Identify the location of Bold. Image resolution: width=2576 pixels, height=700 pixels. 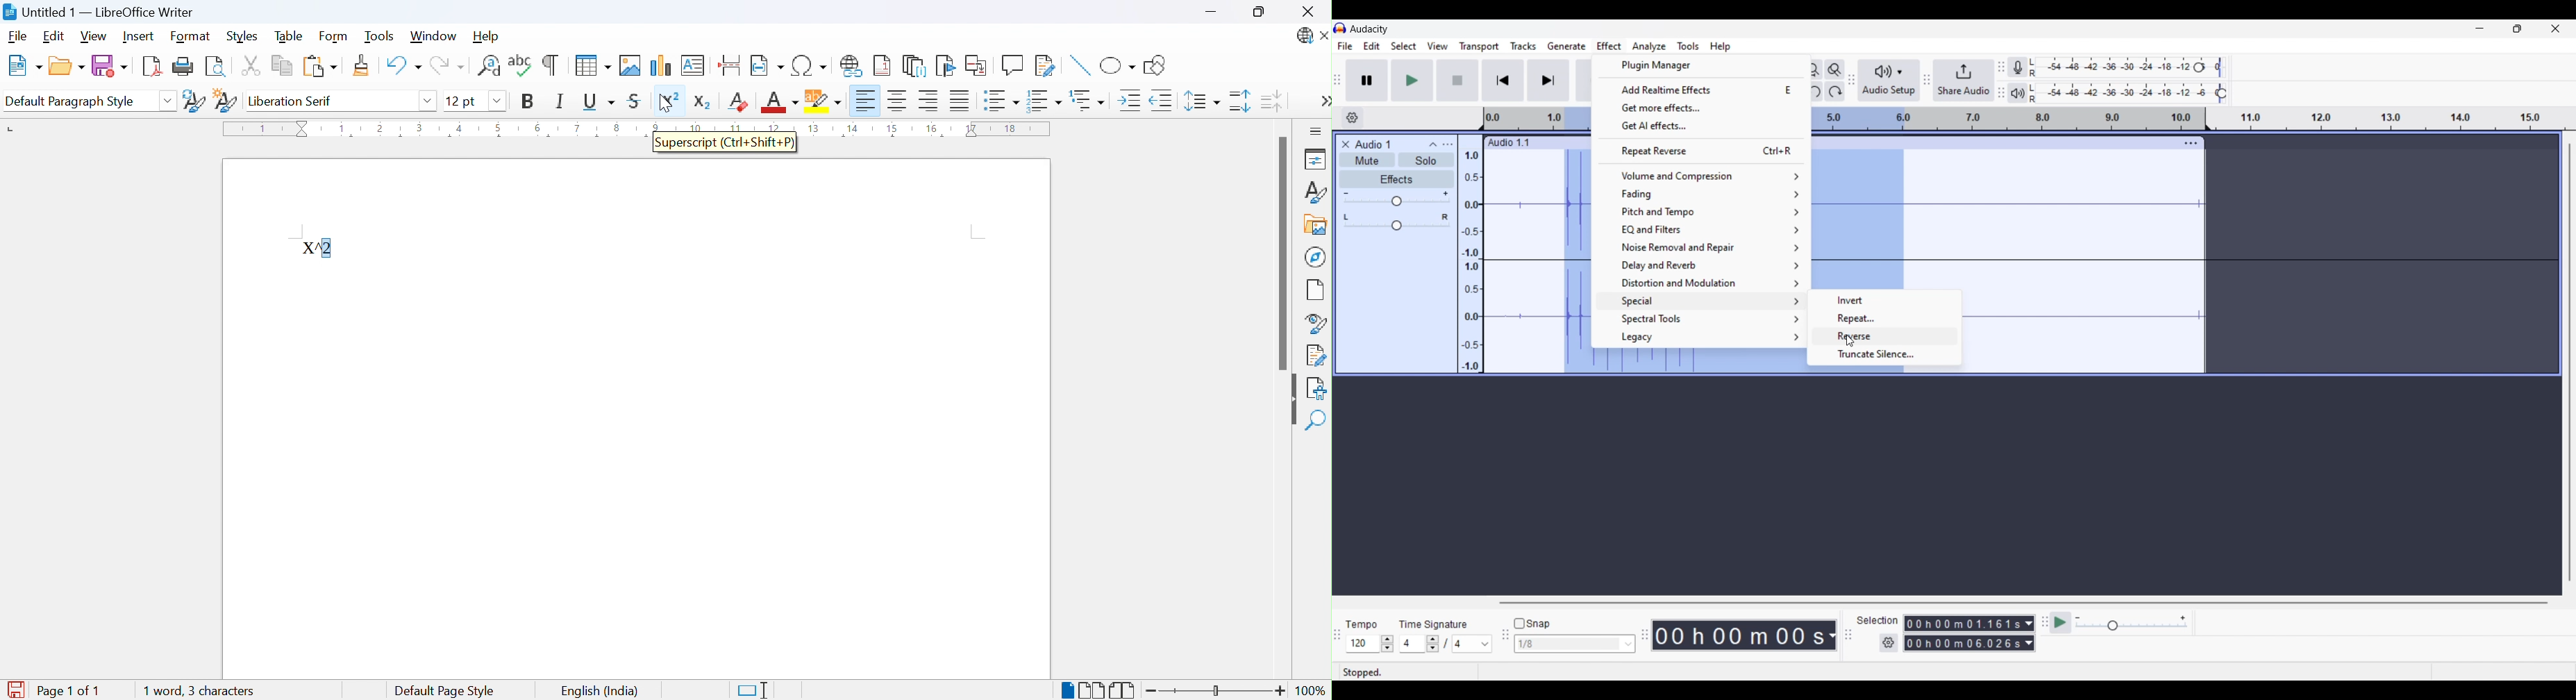
(530, 101).